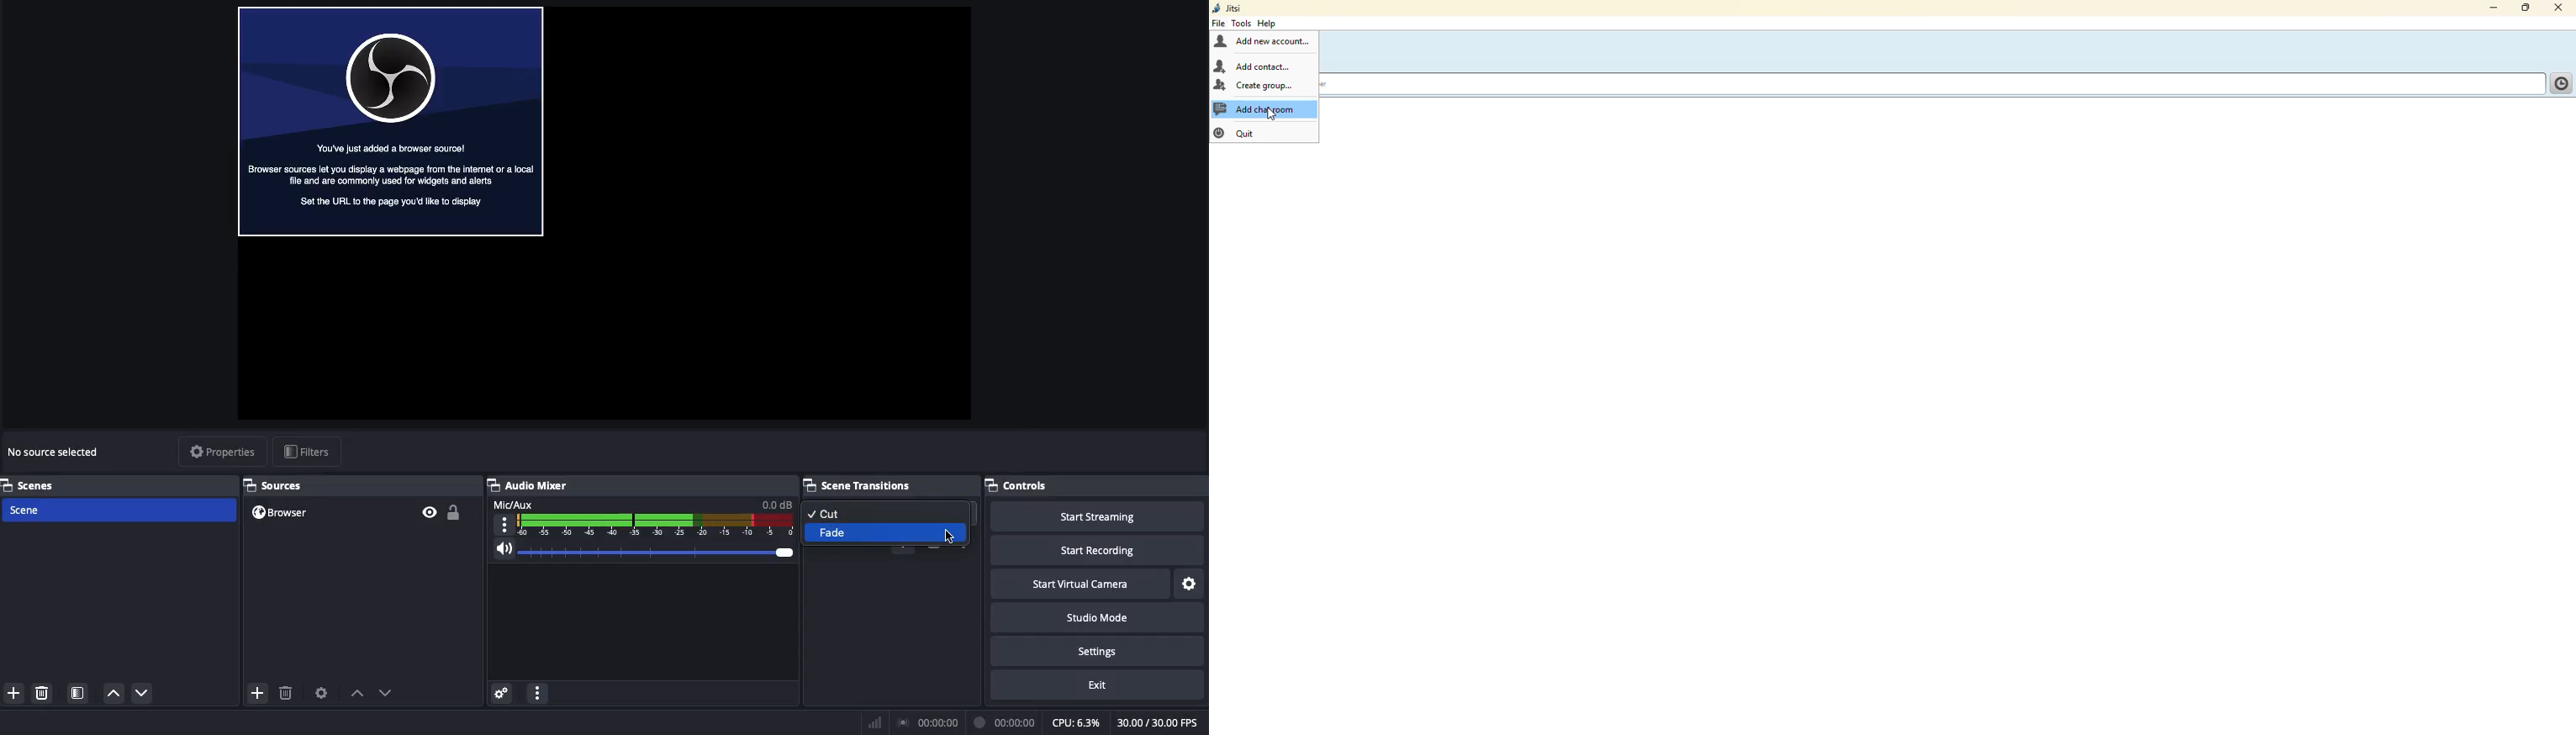  Describe the element at coordinates (1271, 115) in the screenshot. I see `cursor` at that location.